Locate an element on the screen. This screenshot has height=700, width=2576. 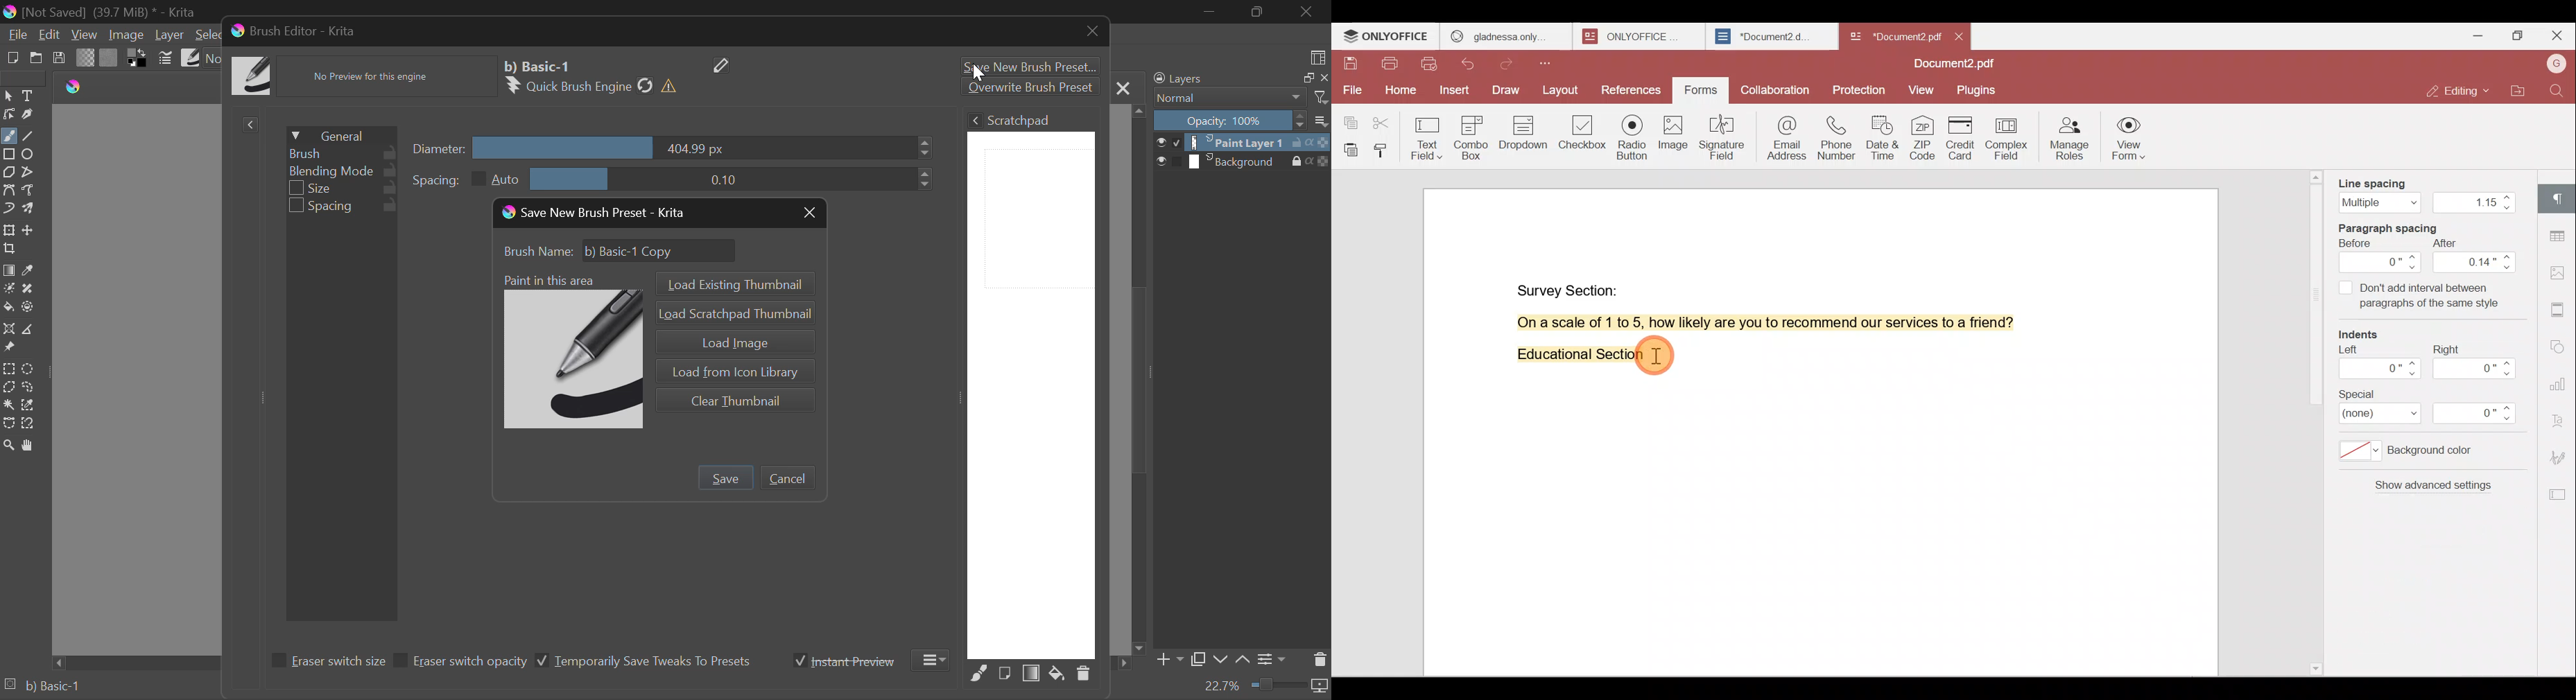
Background color is located at coordinates (2418, 454).